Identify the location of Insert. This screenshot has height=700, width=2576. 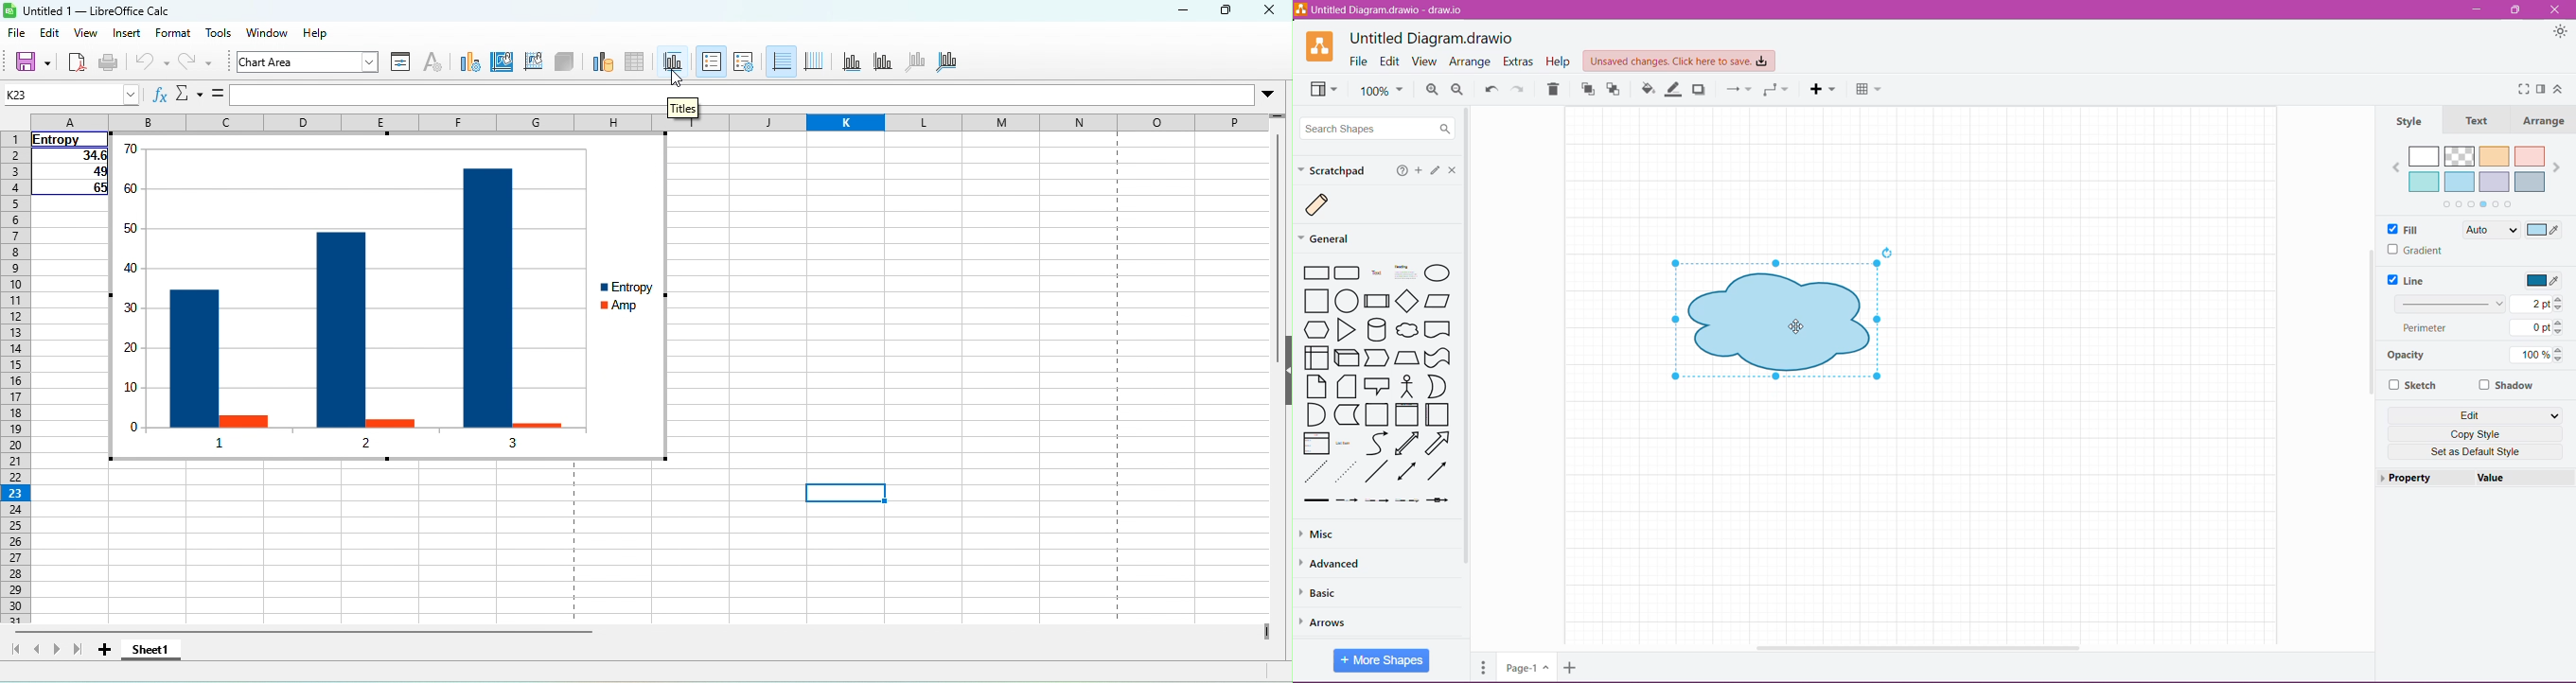
(1824, 90).